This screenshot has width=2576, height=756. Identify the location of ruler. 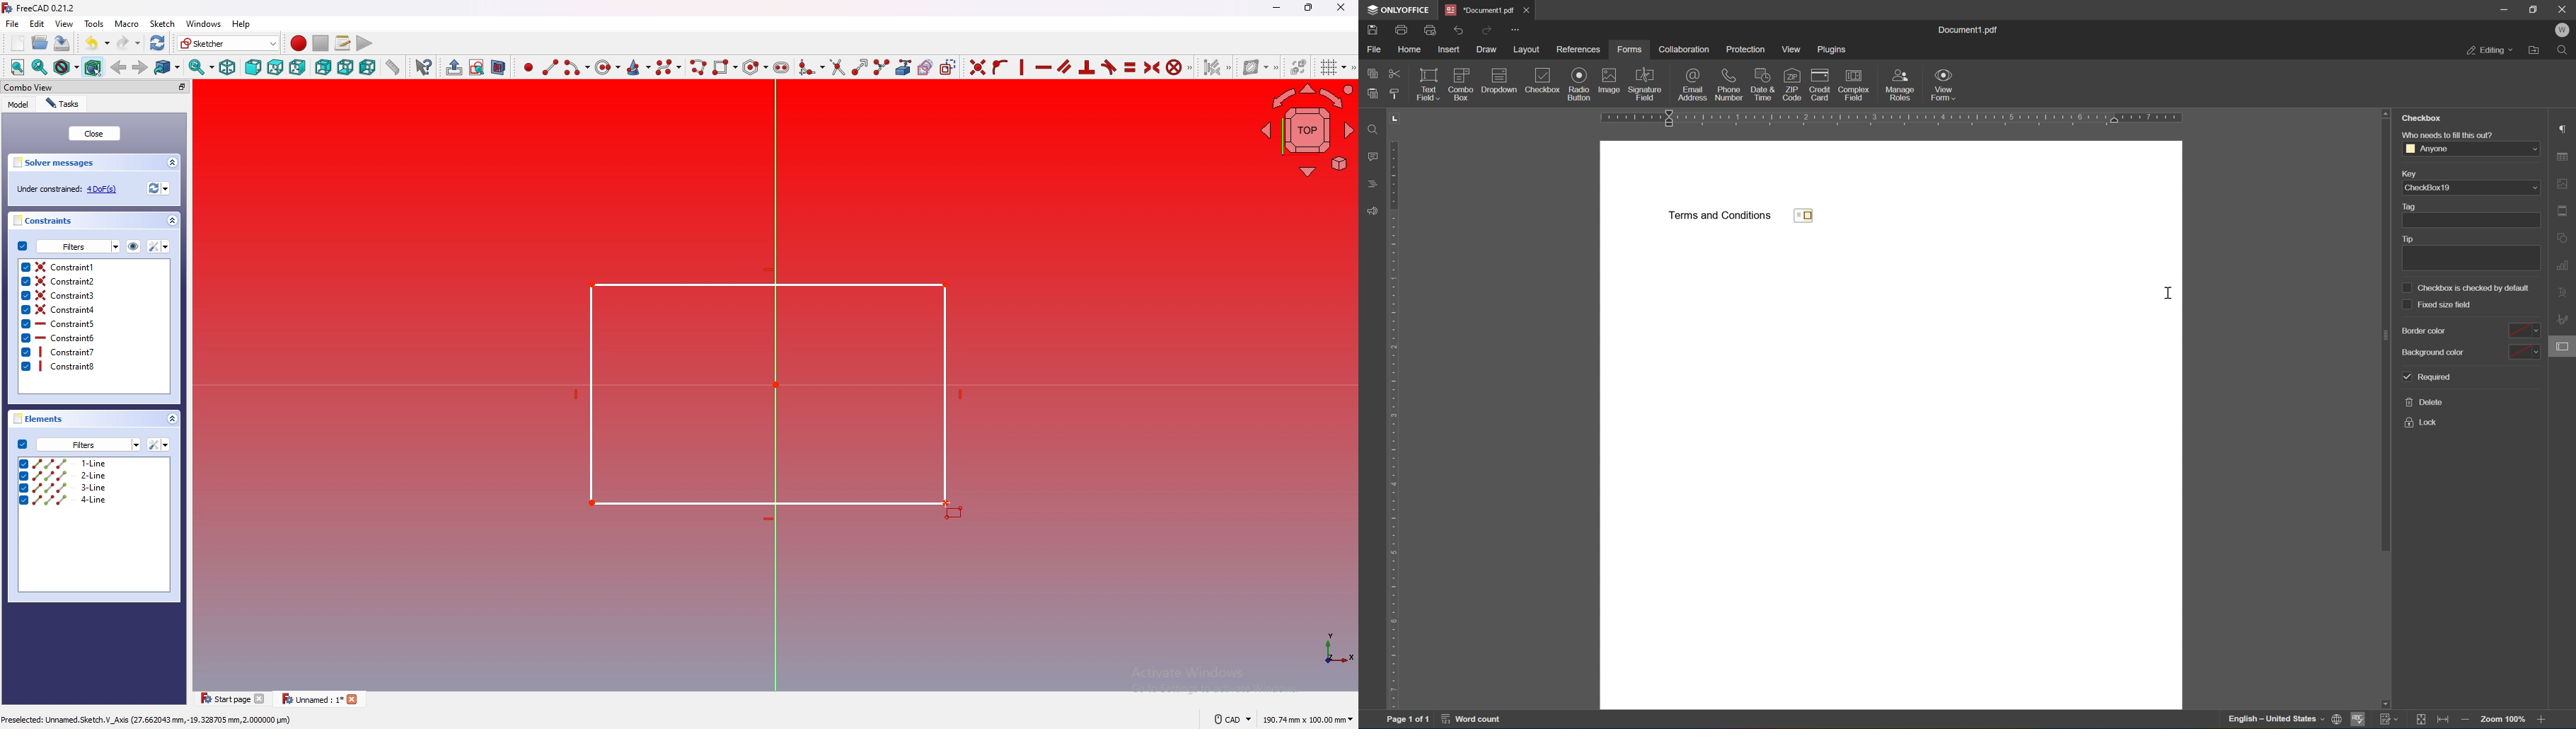
(1394, 425).